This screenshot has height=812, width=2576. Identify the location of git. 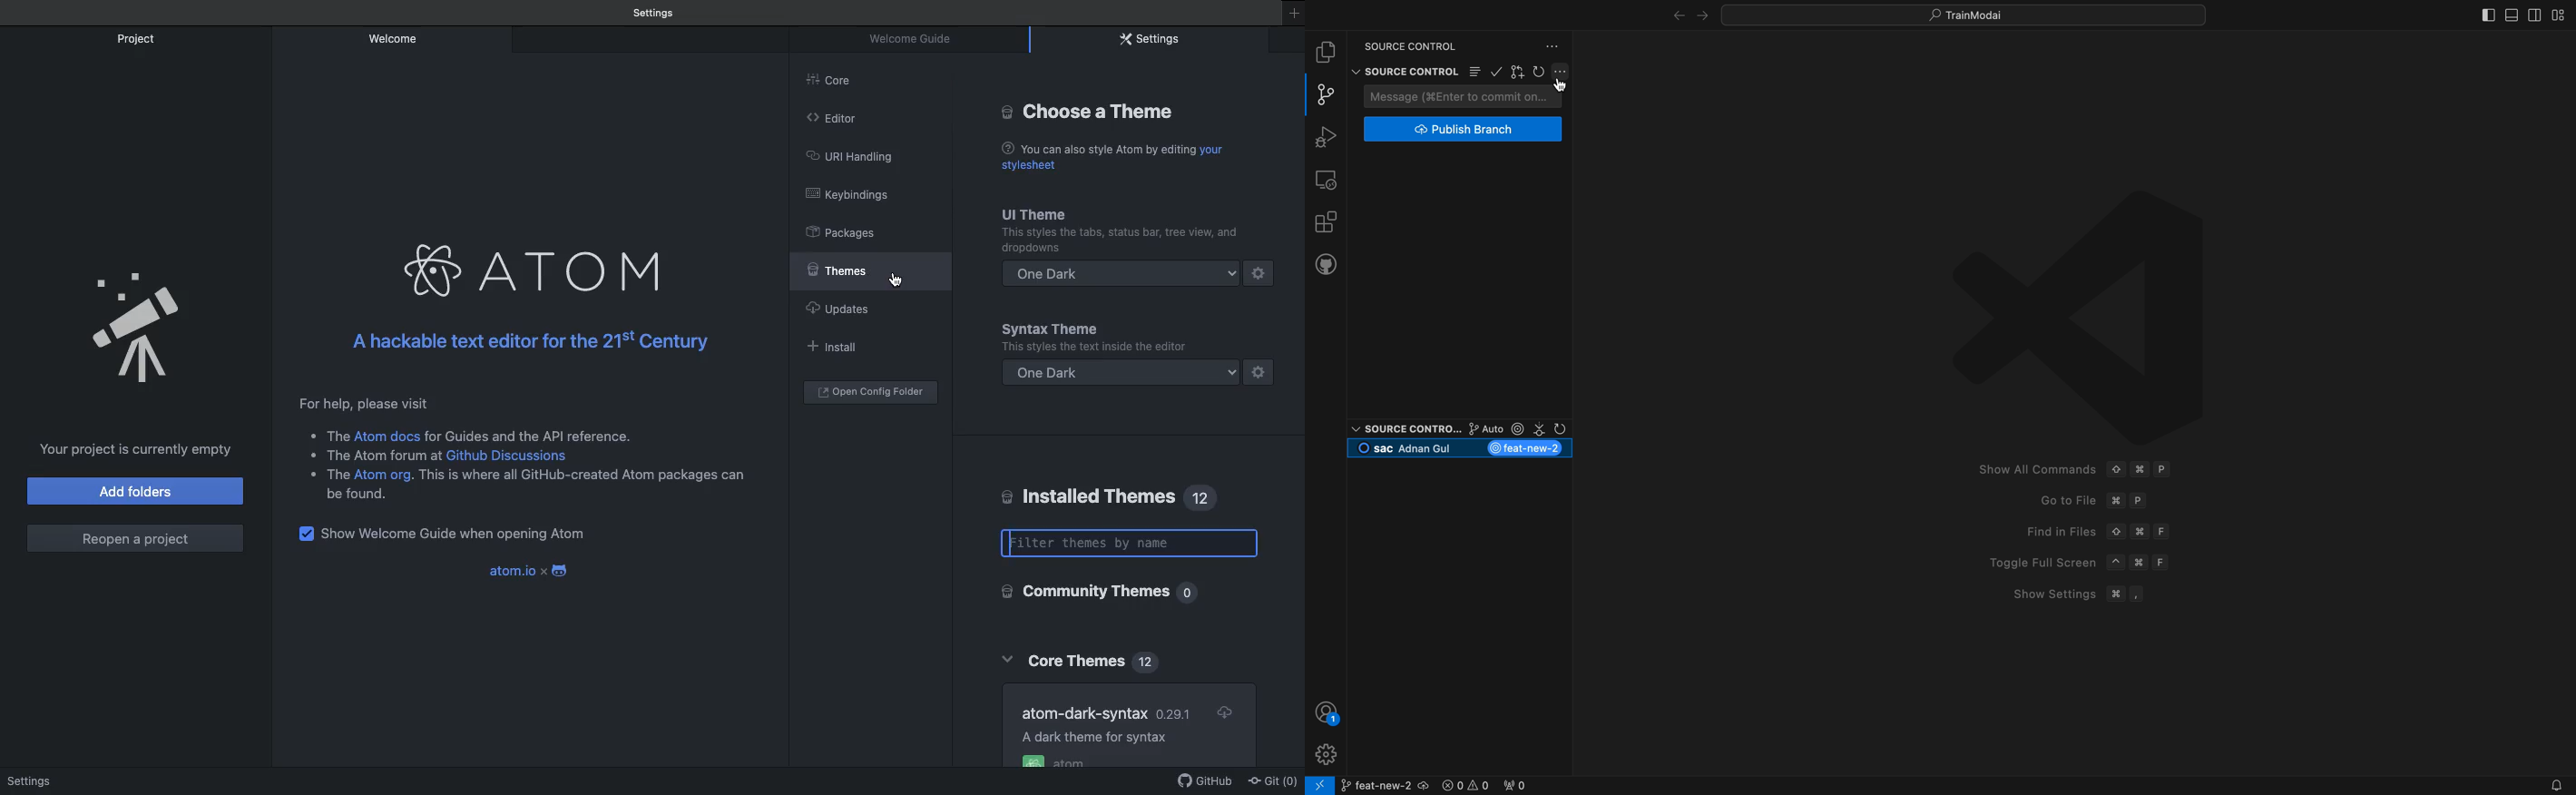
(1328, 95).